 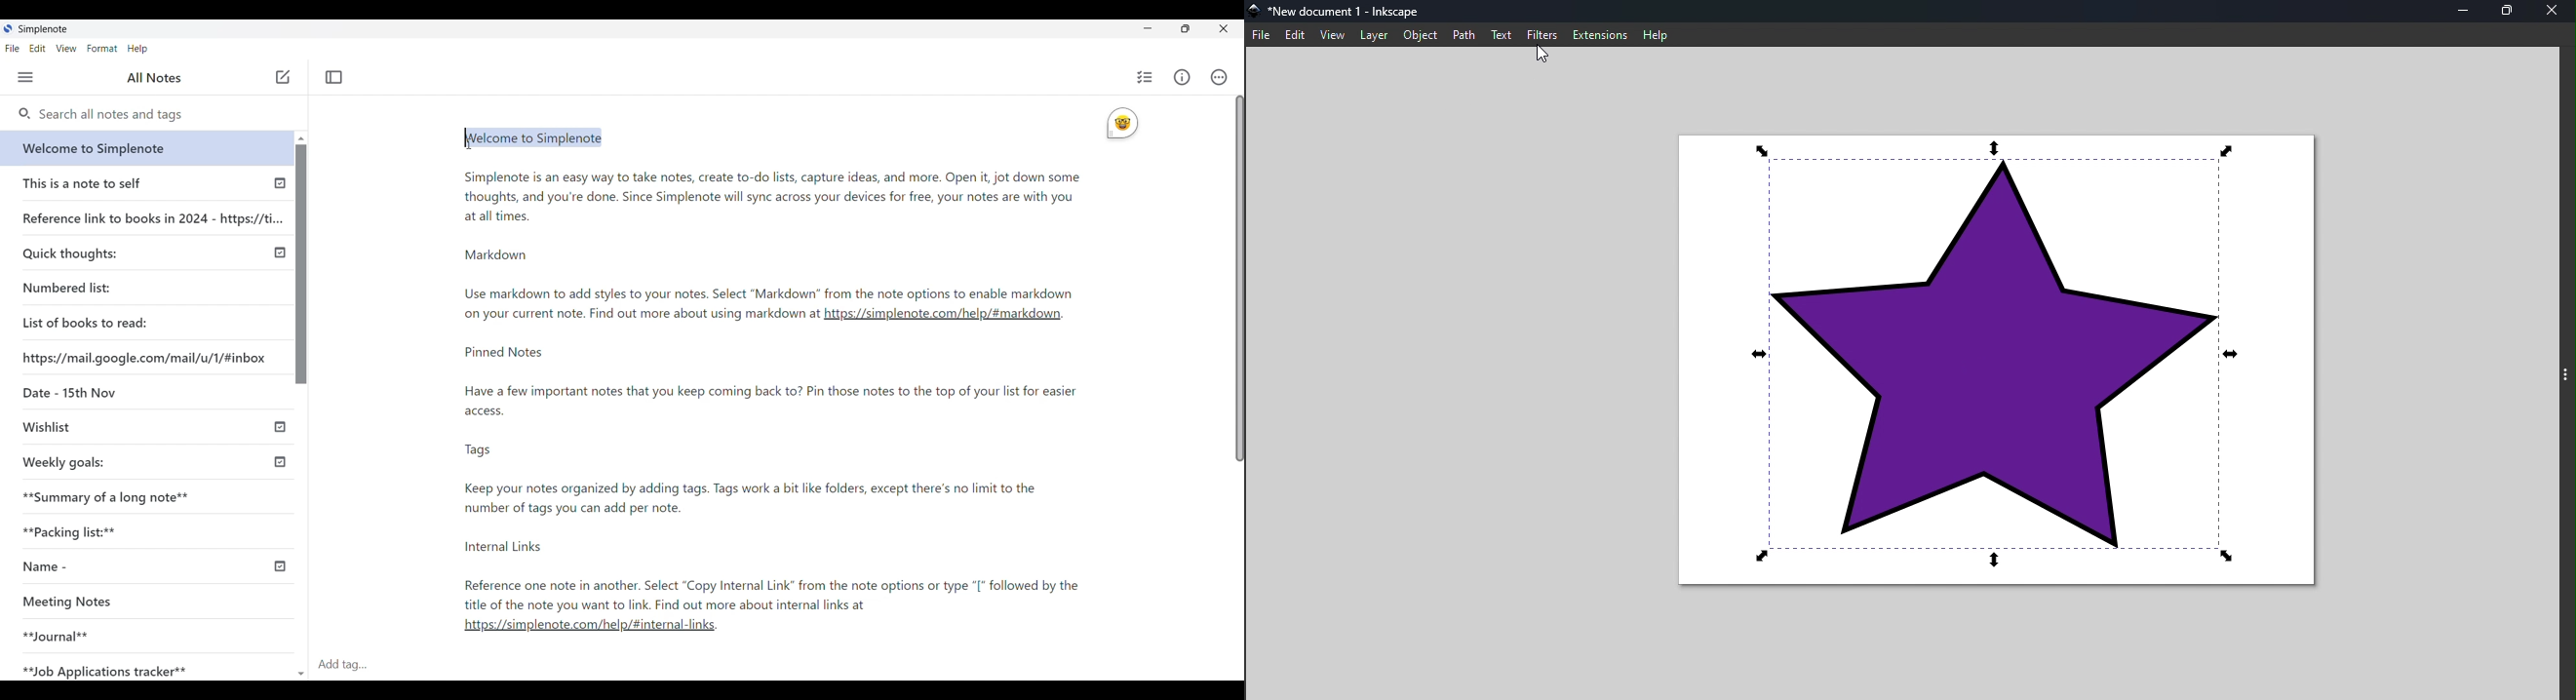 I want to click on Help, so click(x=1659, y=34).